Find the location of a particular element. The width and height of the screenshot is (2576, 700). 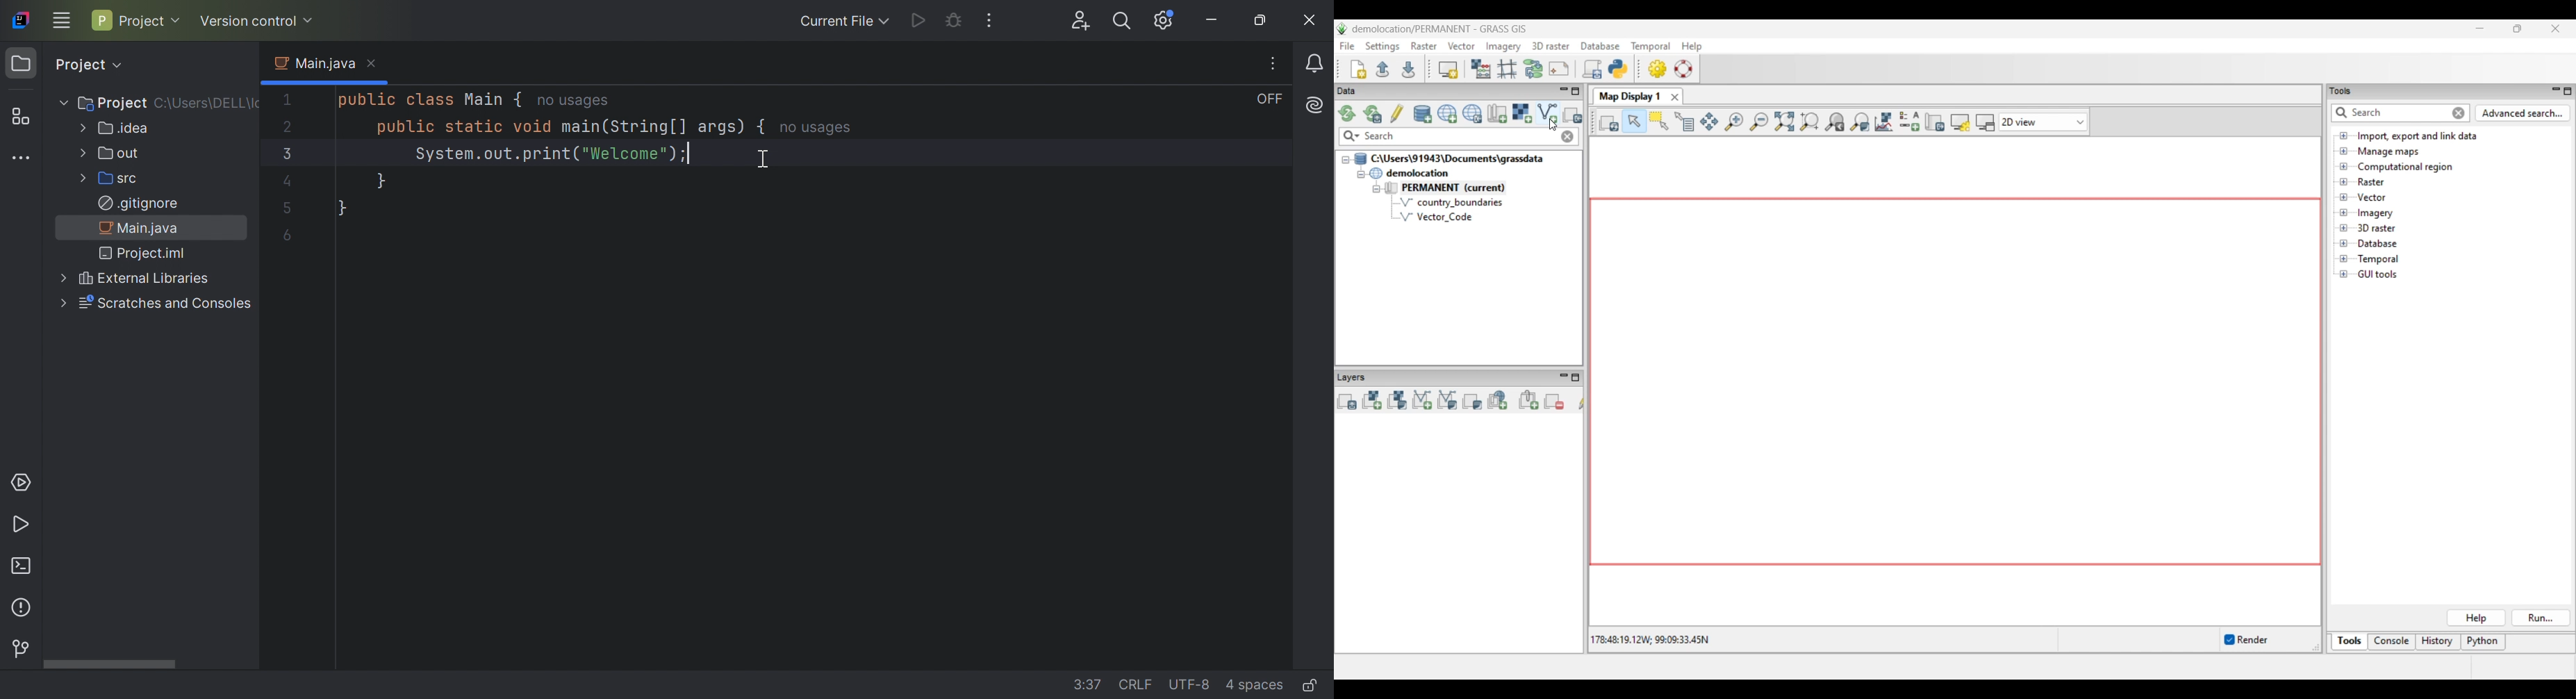

C:\\uSERS\DELL is located at coordinates (208, 101).